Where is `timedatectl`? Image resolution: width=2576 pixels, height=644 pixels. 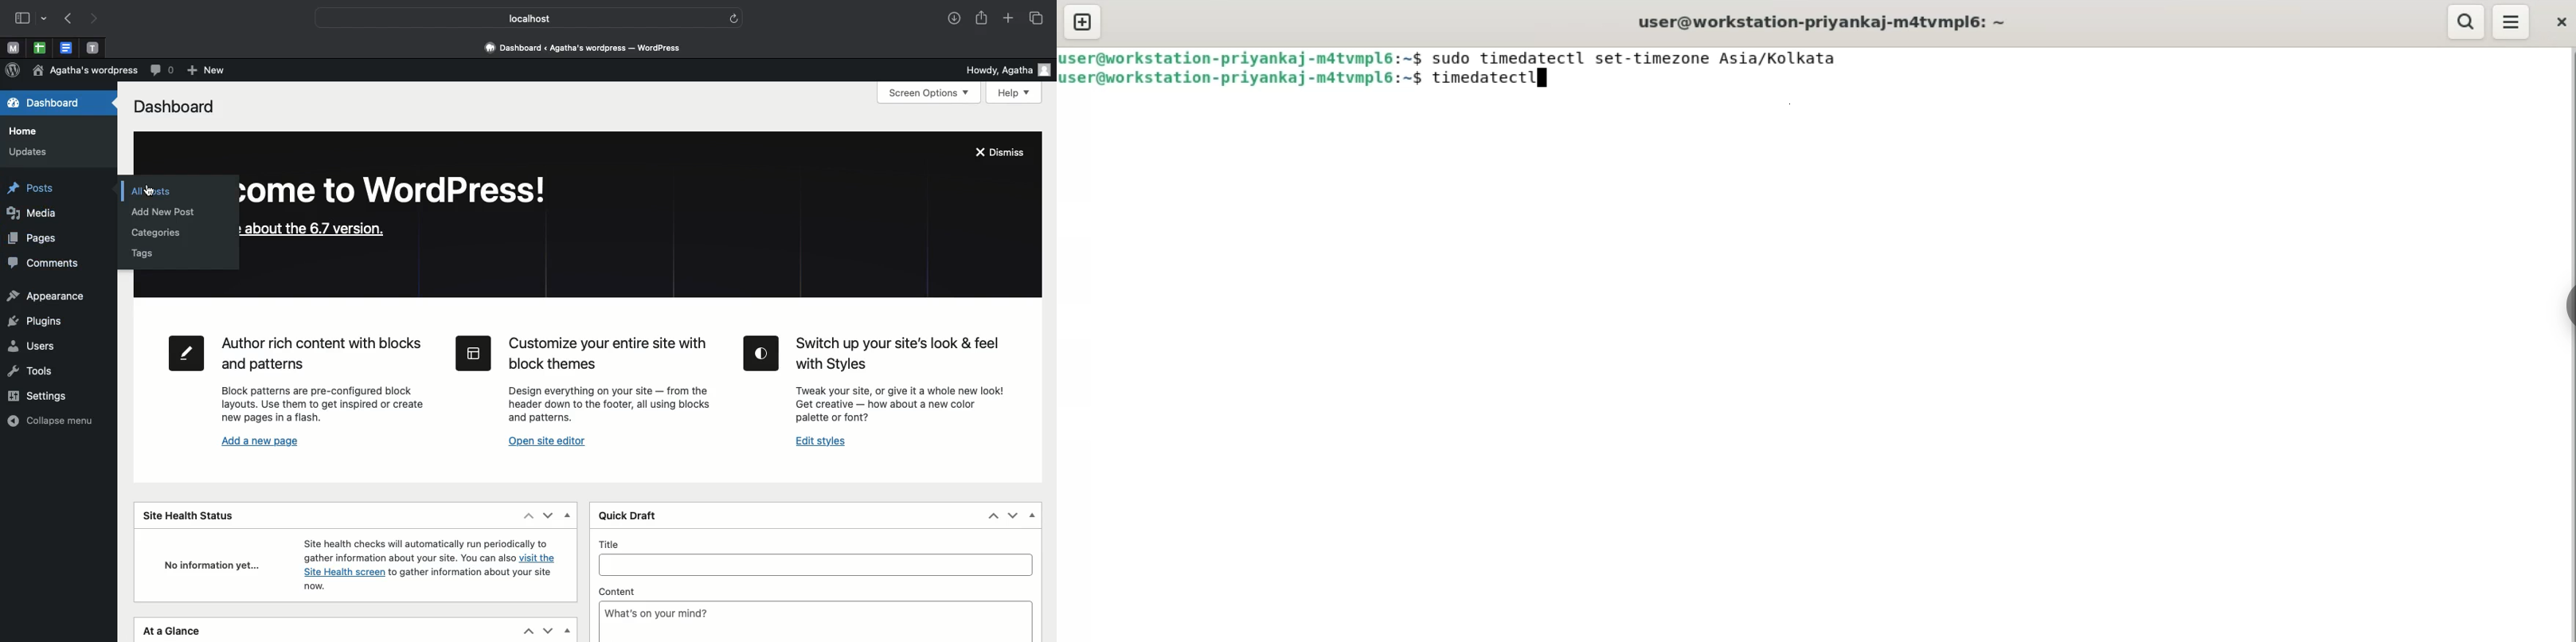 timedatectl is located at coordinates (1483, 77).